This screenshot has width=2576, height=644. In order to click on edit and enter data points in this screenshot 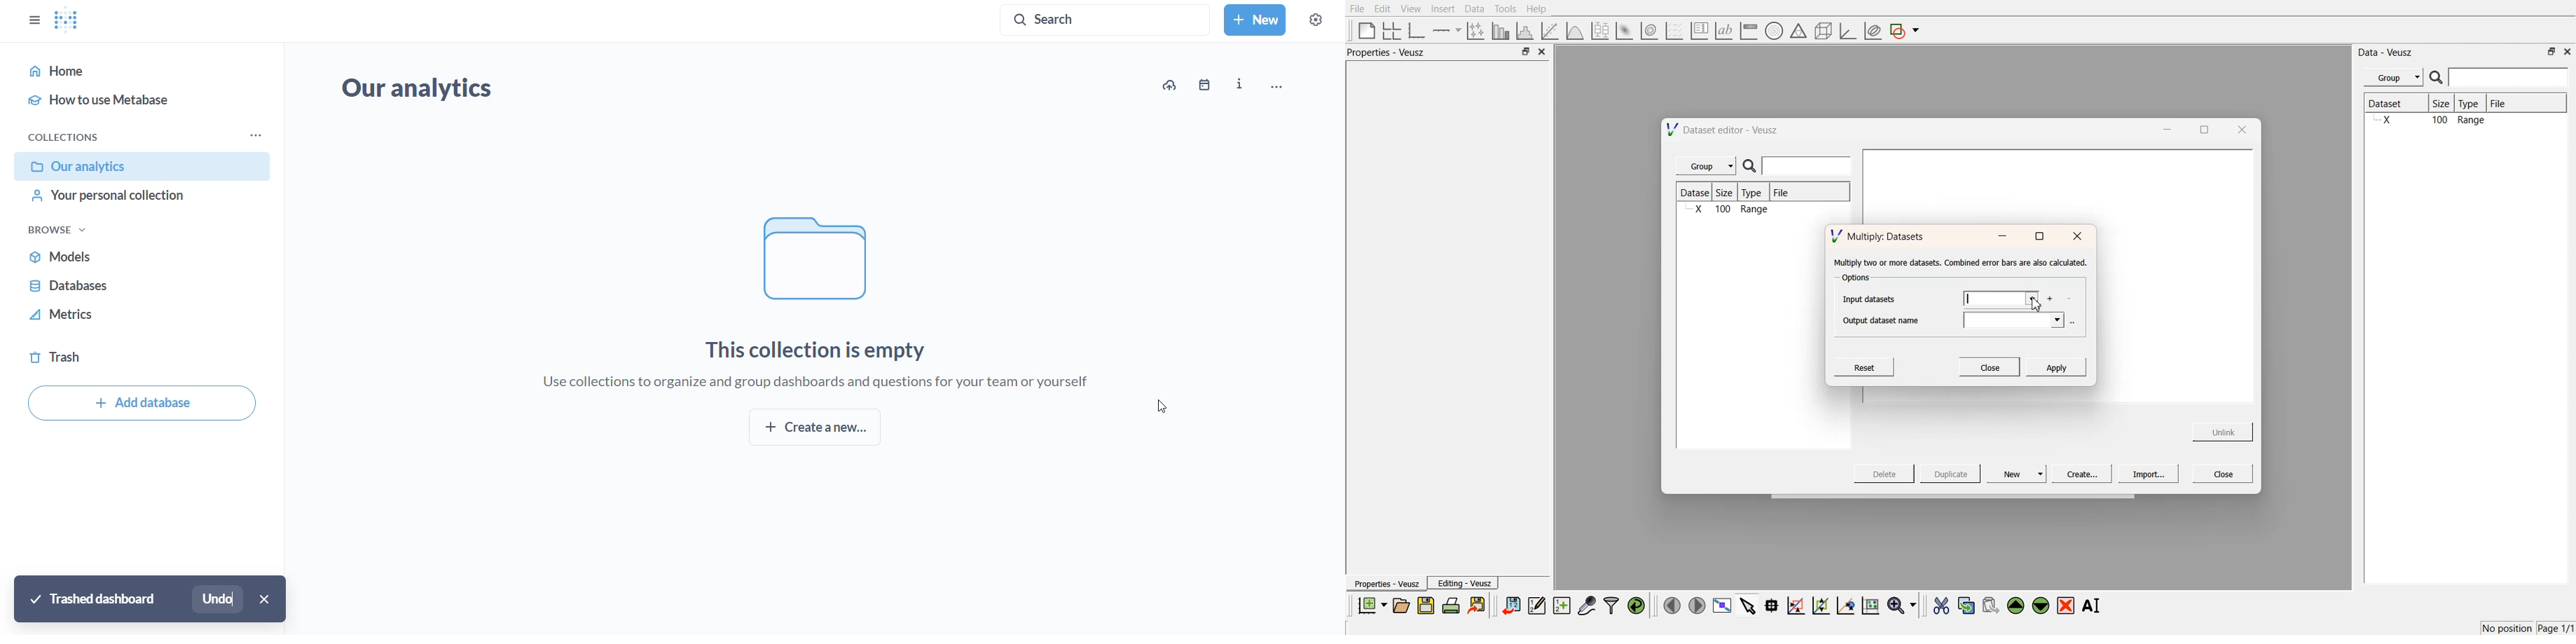, I will do `click(1537, 607)`.